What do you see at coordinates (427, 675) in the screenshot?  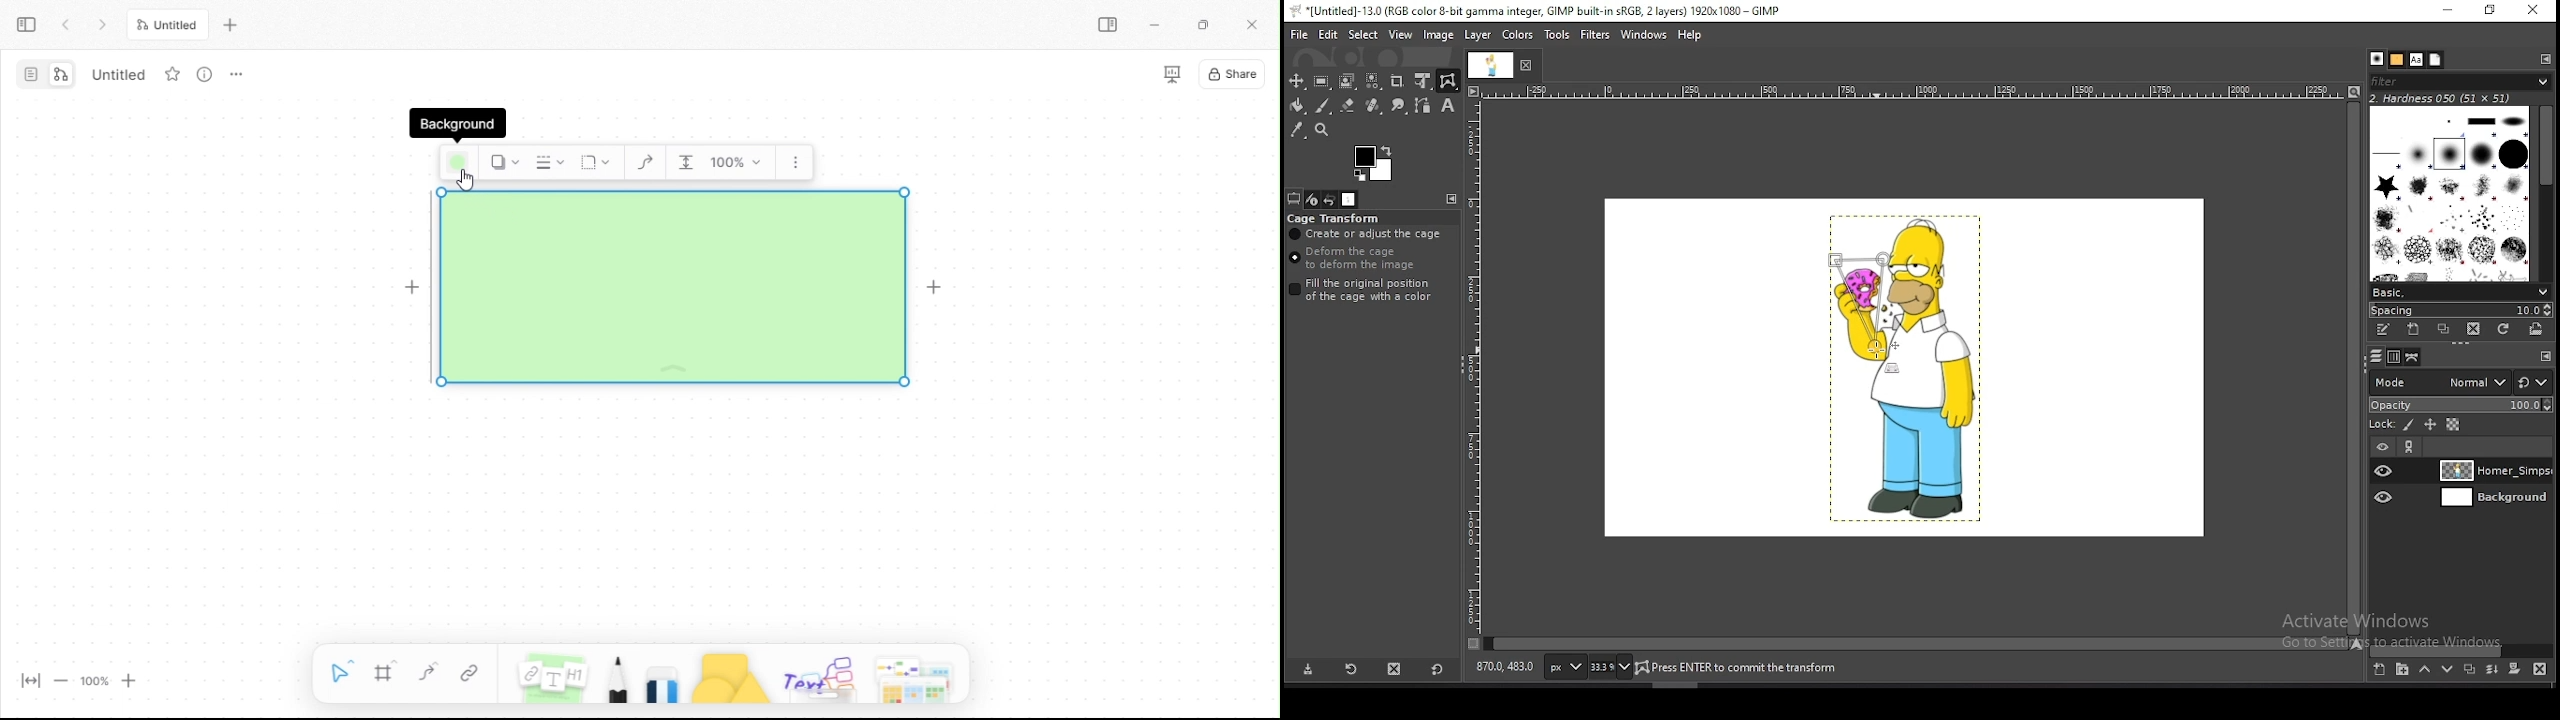 I see `curve` at bounding box center [427, 675].